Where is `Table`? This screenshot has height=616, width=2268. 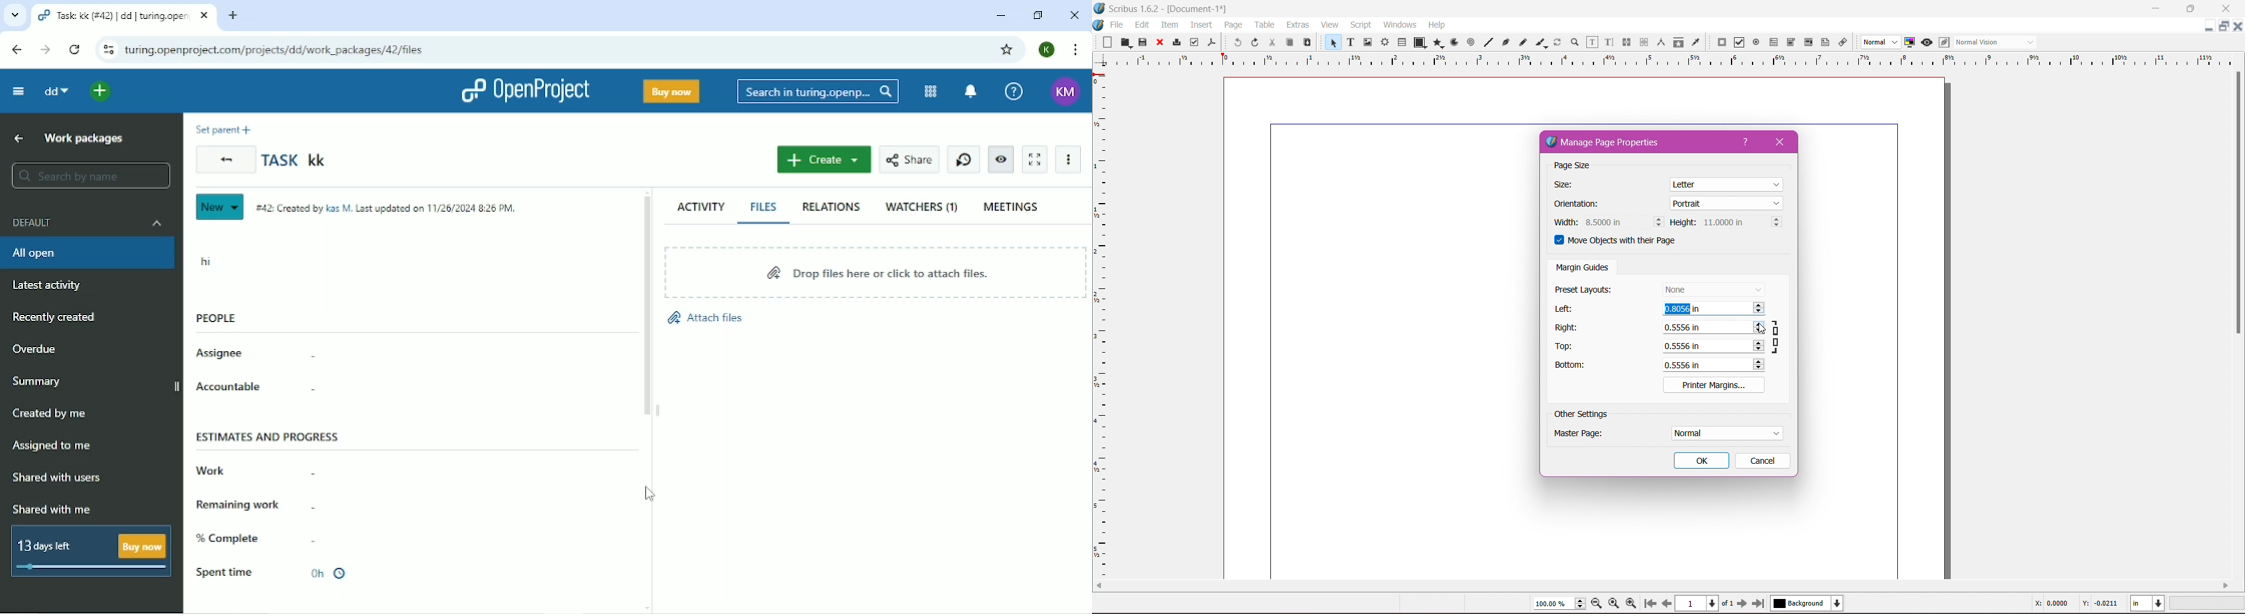 Table is located at coordinates (1264, 25).